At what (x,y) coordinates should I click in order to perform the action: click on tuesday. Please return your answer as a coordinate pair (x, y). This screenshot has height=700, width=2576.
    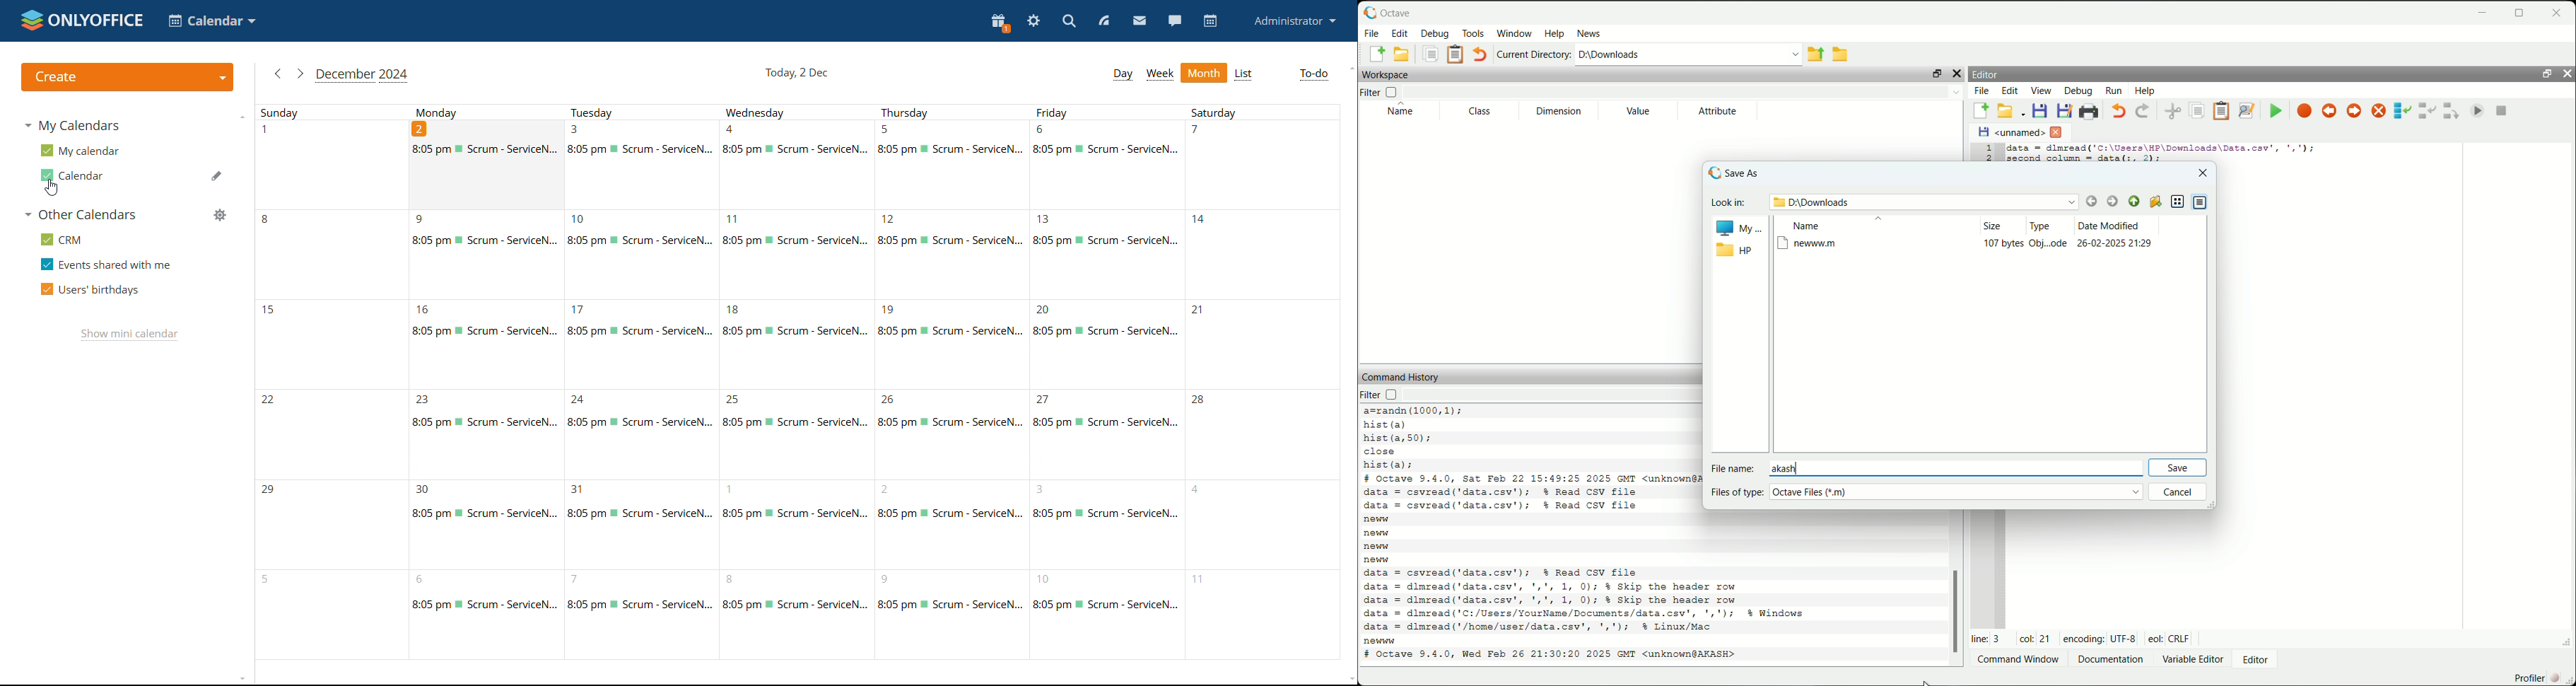
    Looking at the image, I should click on (645, 114).